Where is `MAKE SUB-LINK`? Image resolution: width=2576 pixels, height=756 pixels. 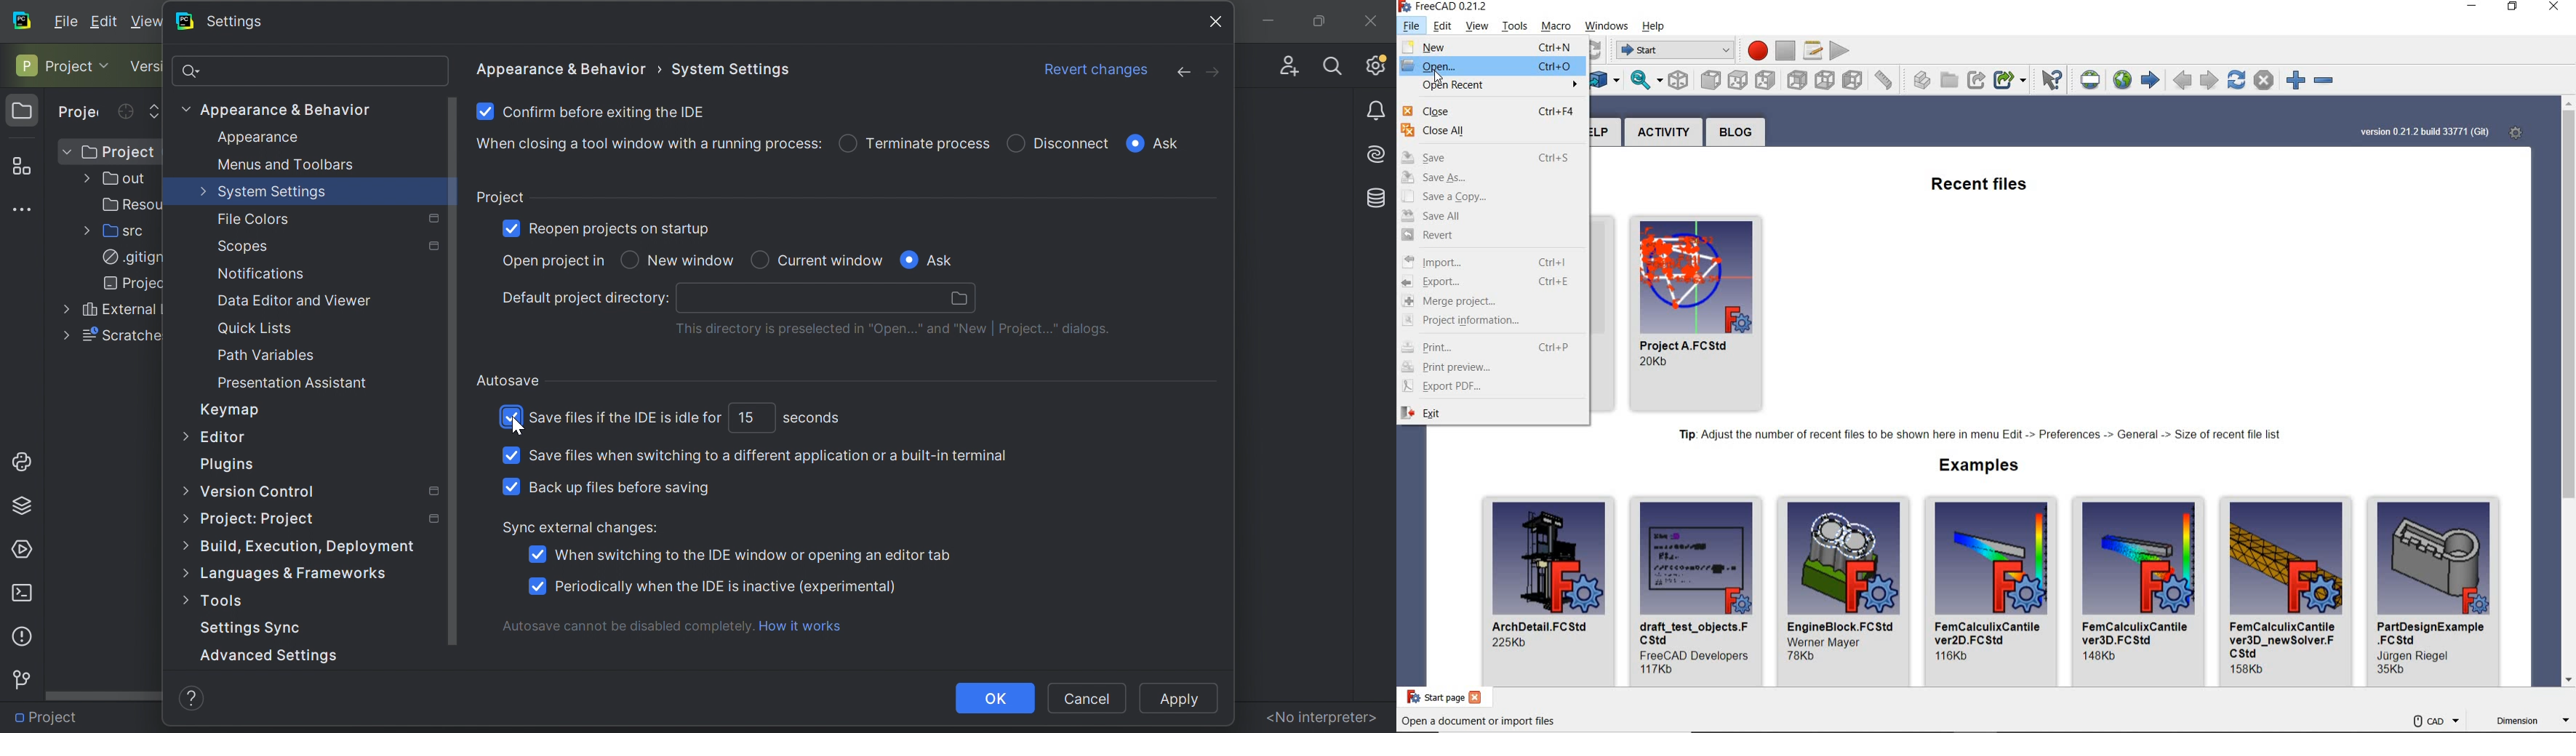
MAKE SUB-LINK is located at coordinates (2009, 81).